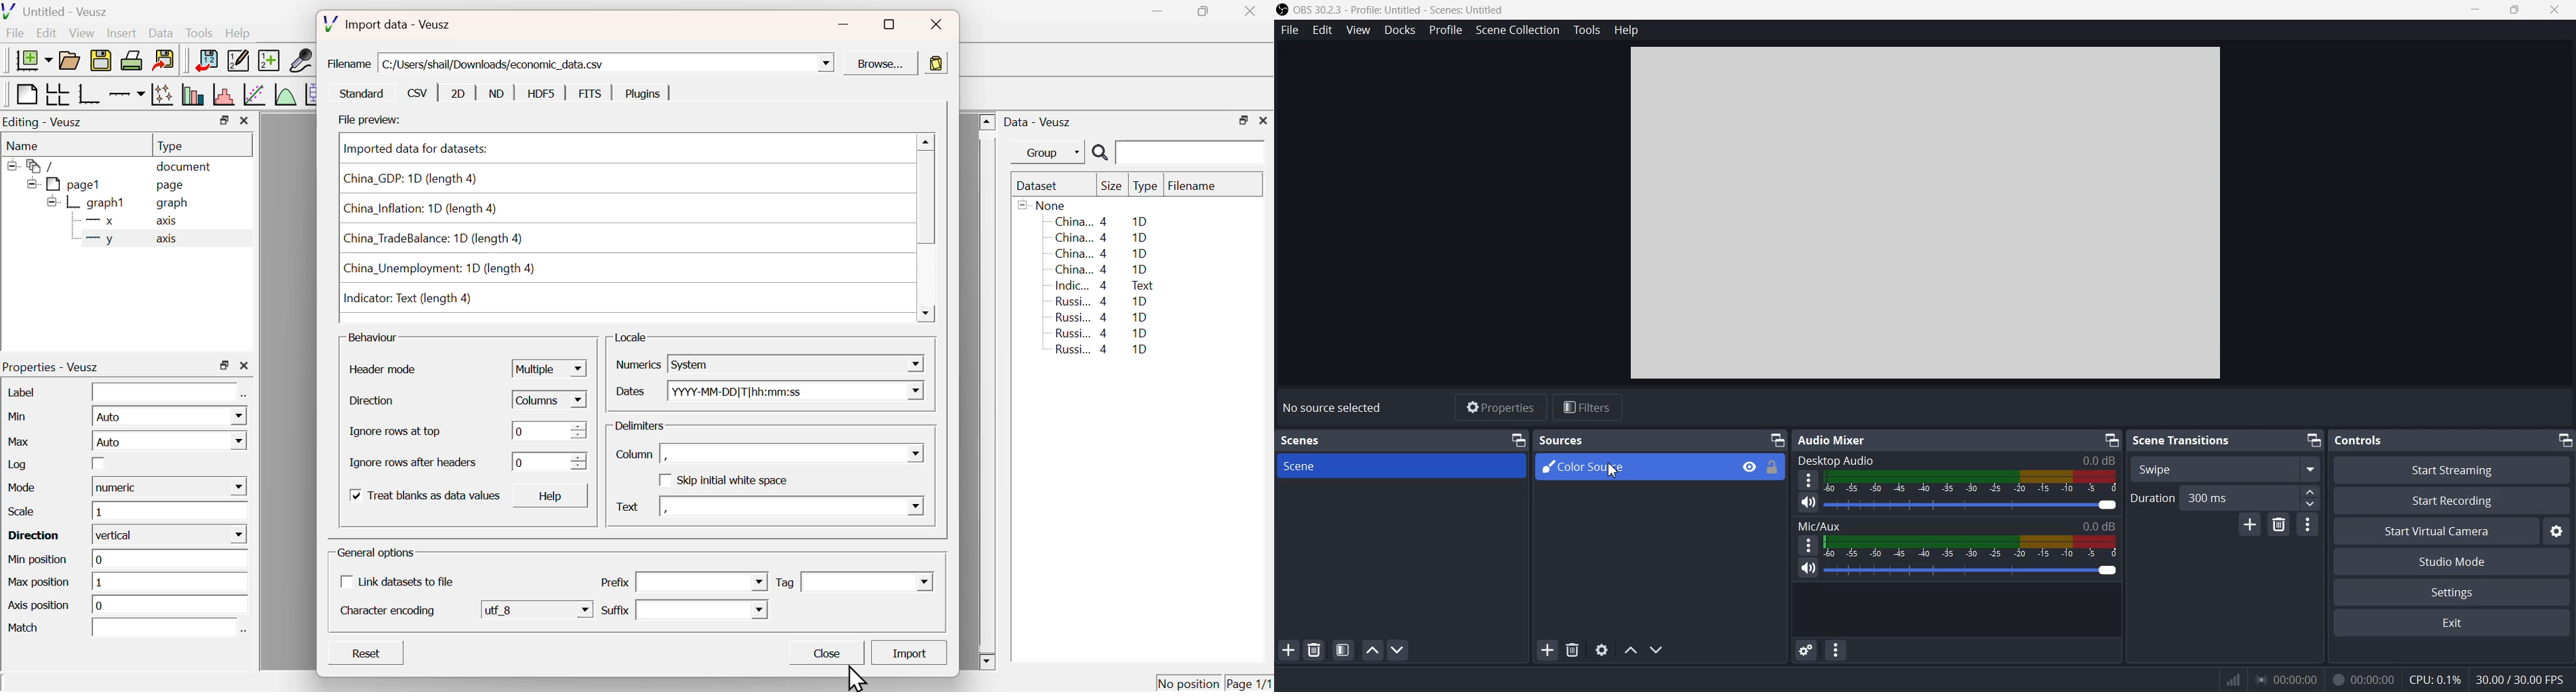 This screenshot has height=700, width=2576. Describe the element at coordinates (2183, 440) in the screenshot. I see `Scene Transitions` at that location.